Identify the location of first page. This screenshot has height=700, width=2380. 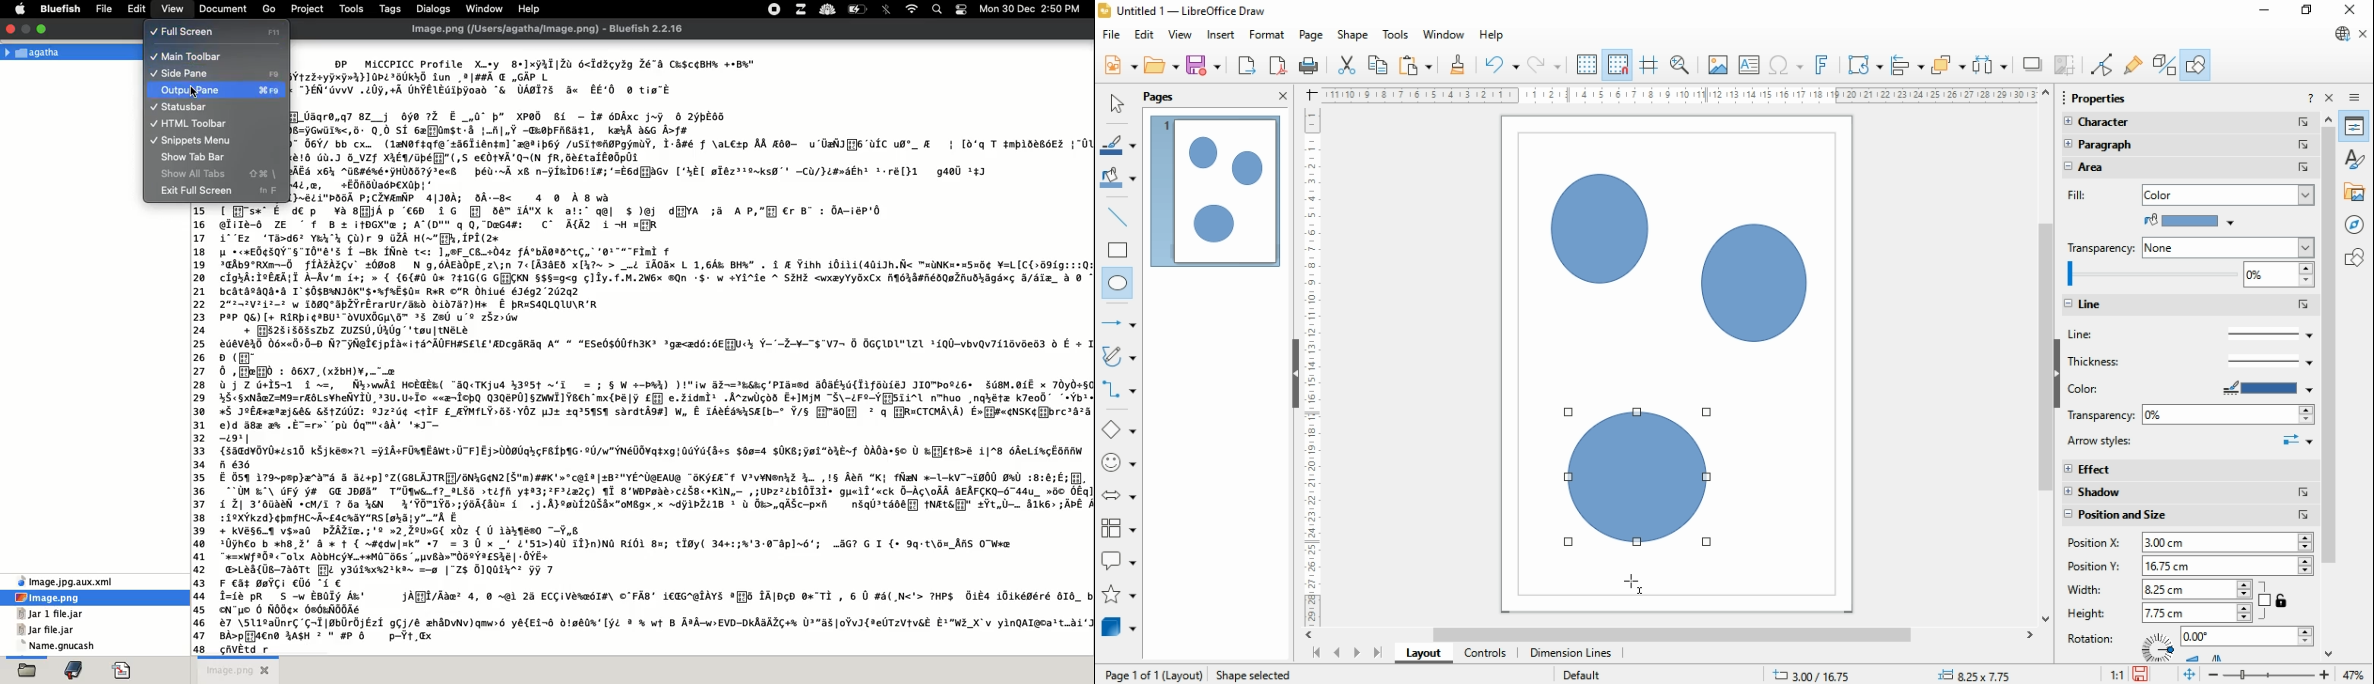
(1315, 654).